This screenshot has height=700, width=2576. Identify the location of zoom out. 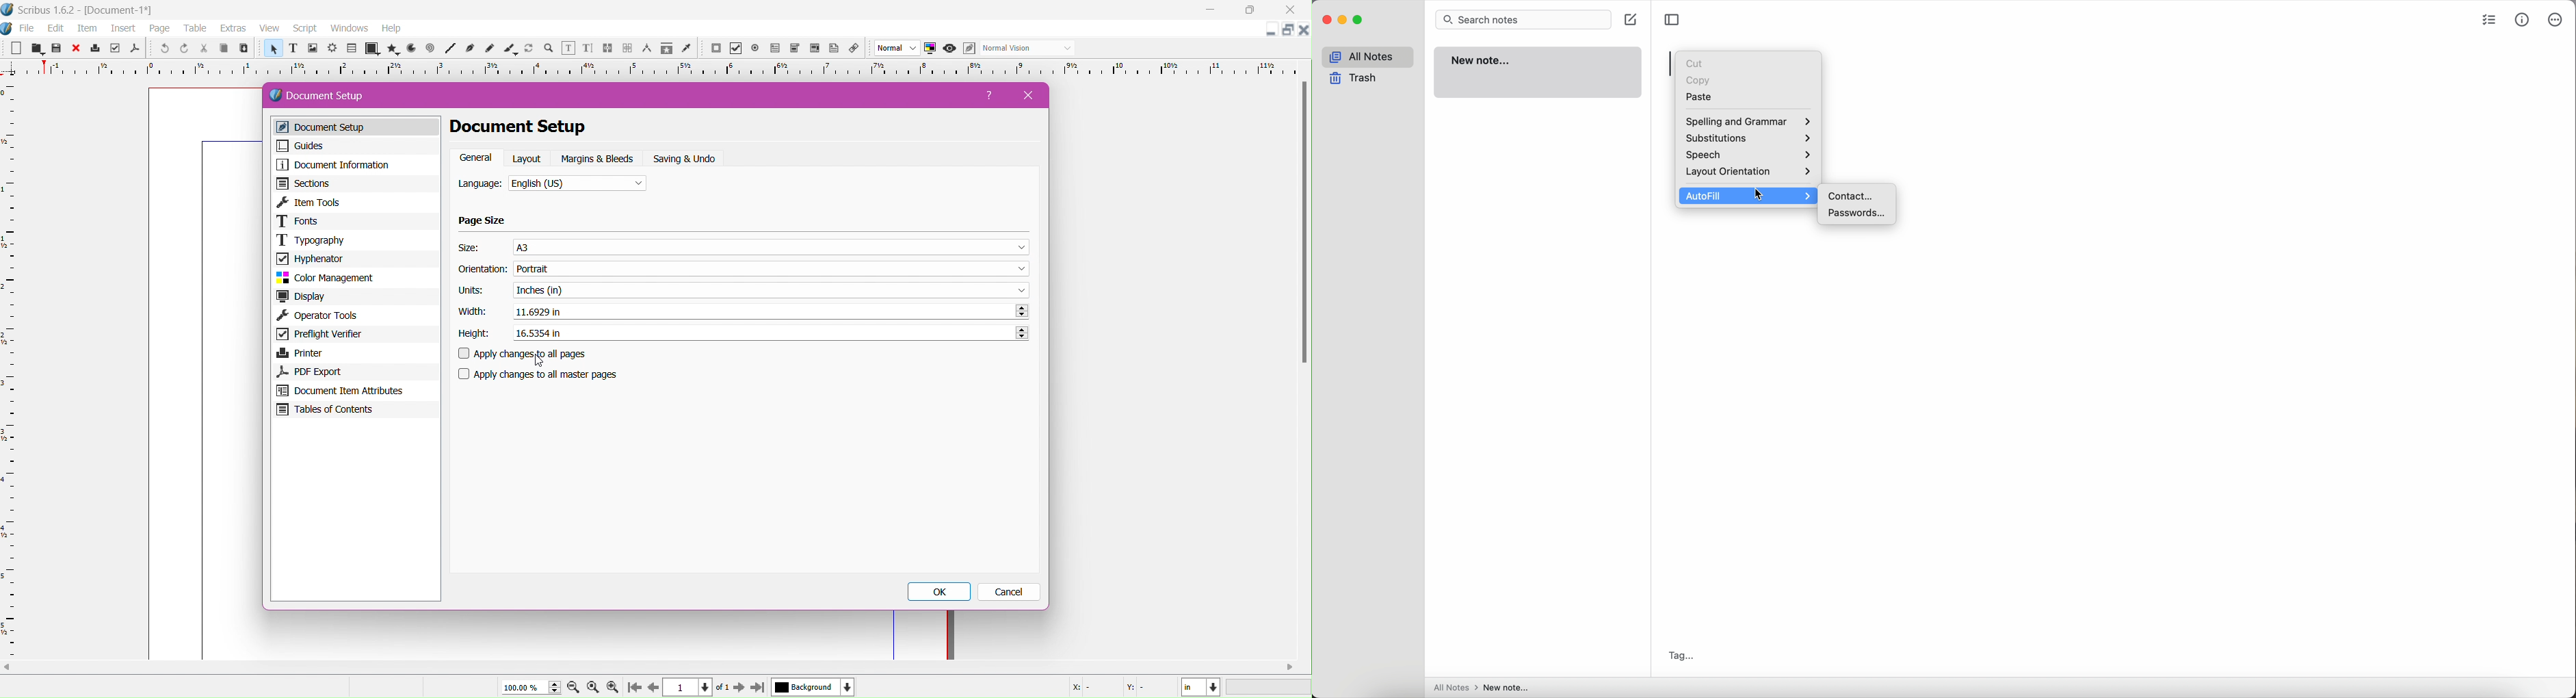
(575, 688).